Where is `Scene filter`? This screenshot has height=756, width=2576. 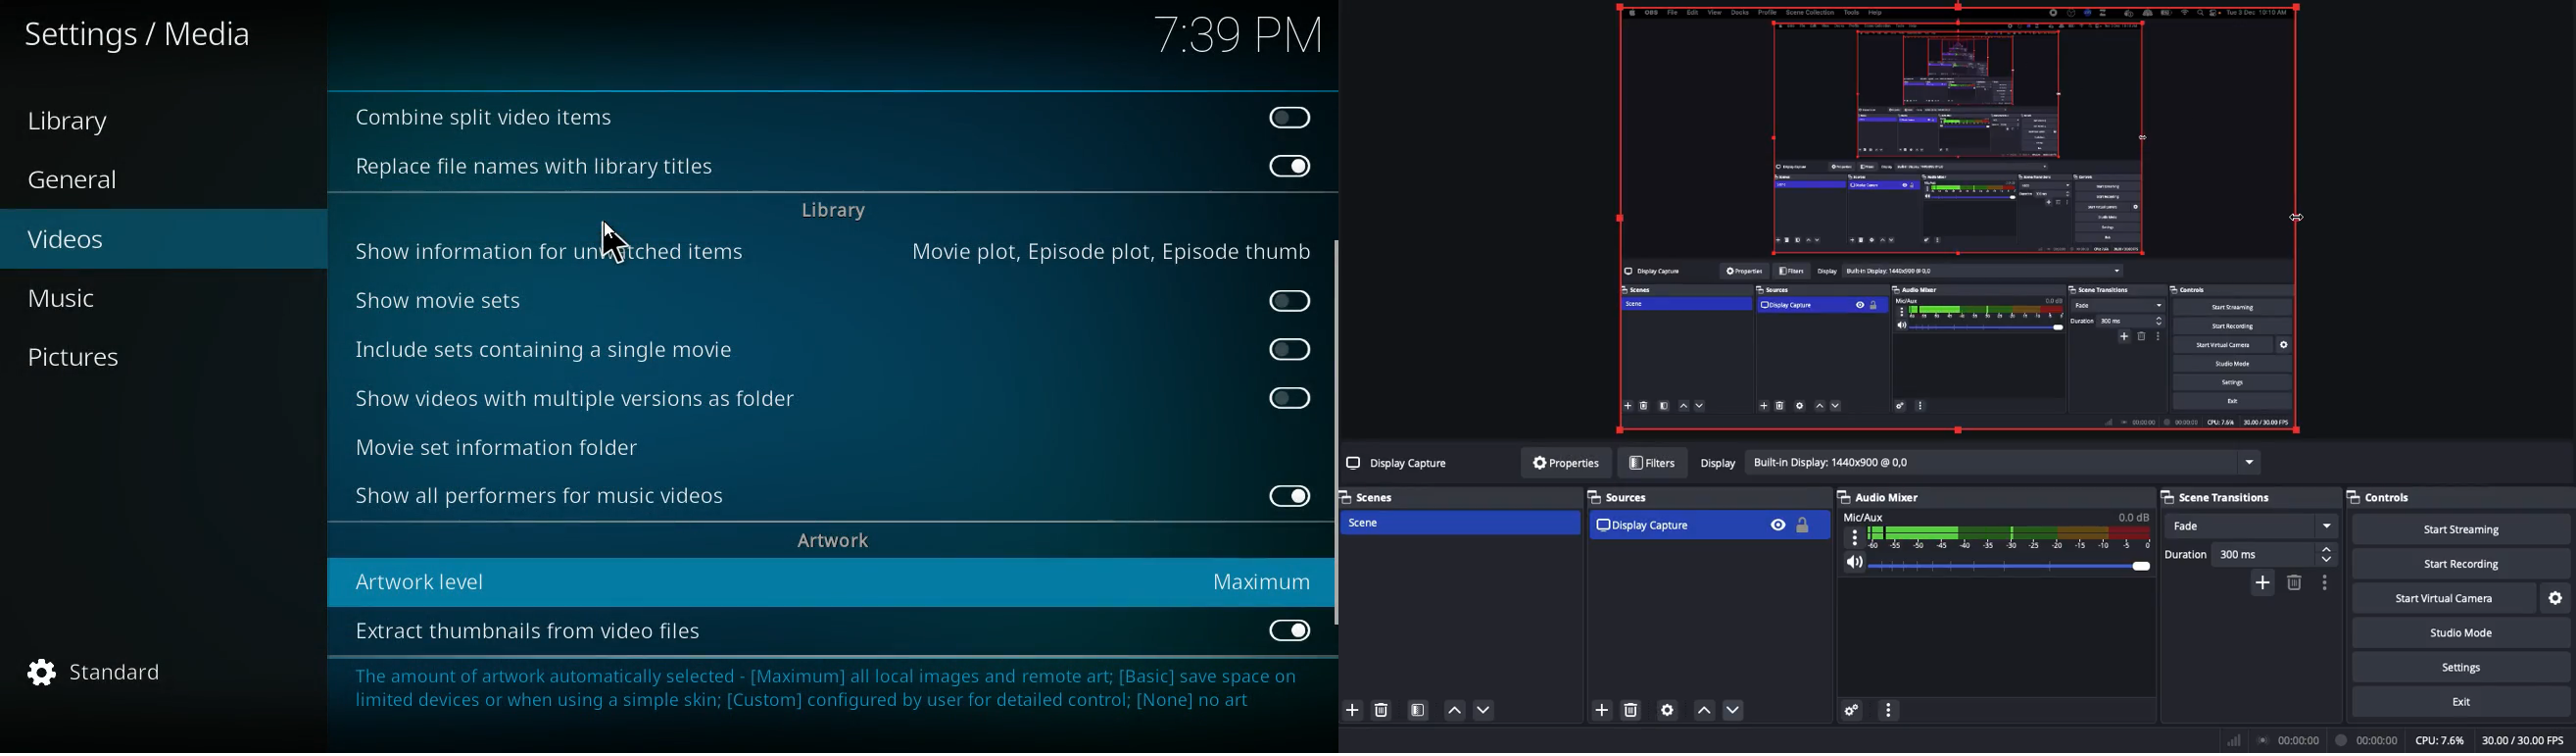 Scene filter is located at coordinates (1419, 712).